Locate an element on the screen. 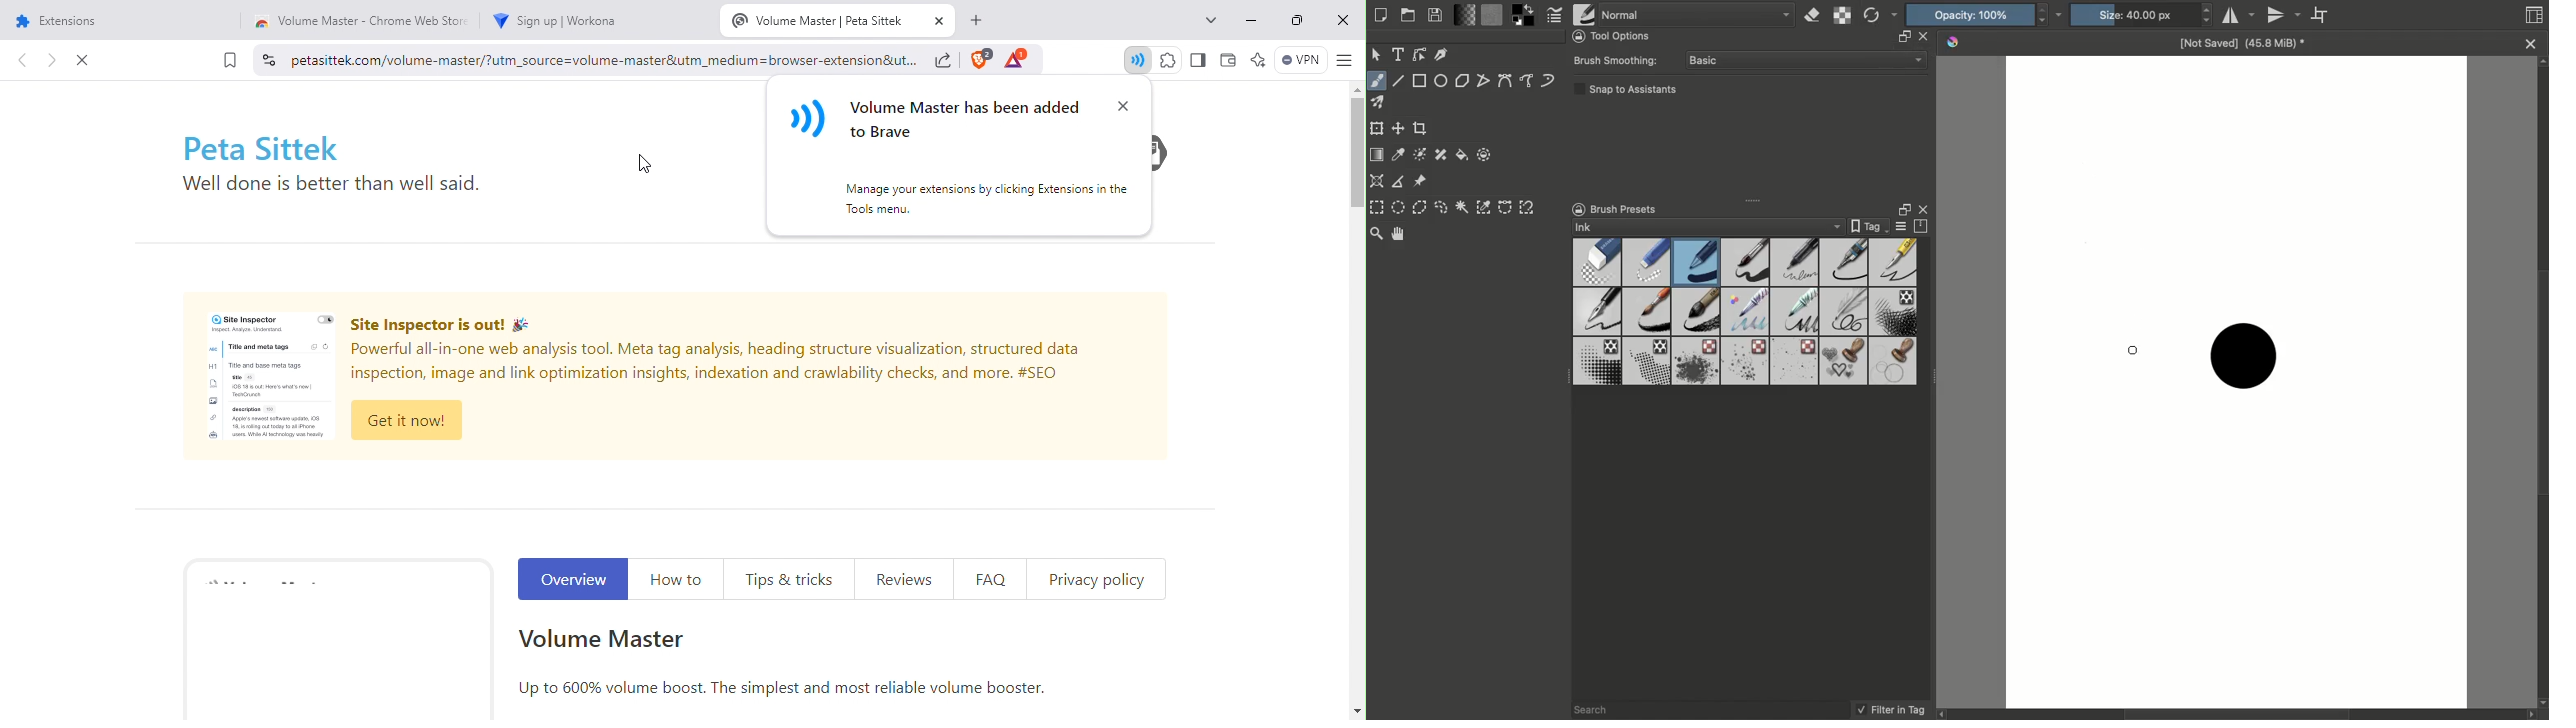 Image resolution: width=2576 pixels, height=728 pixels. extensions  is located at coordinates (1167, 59).